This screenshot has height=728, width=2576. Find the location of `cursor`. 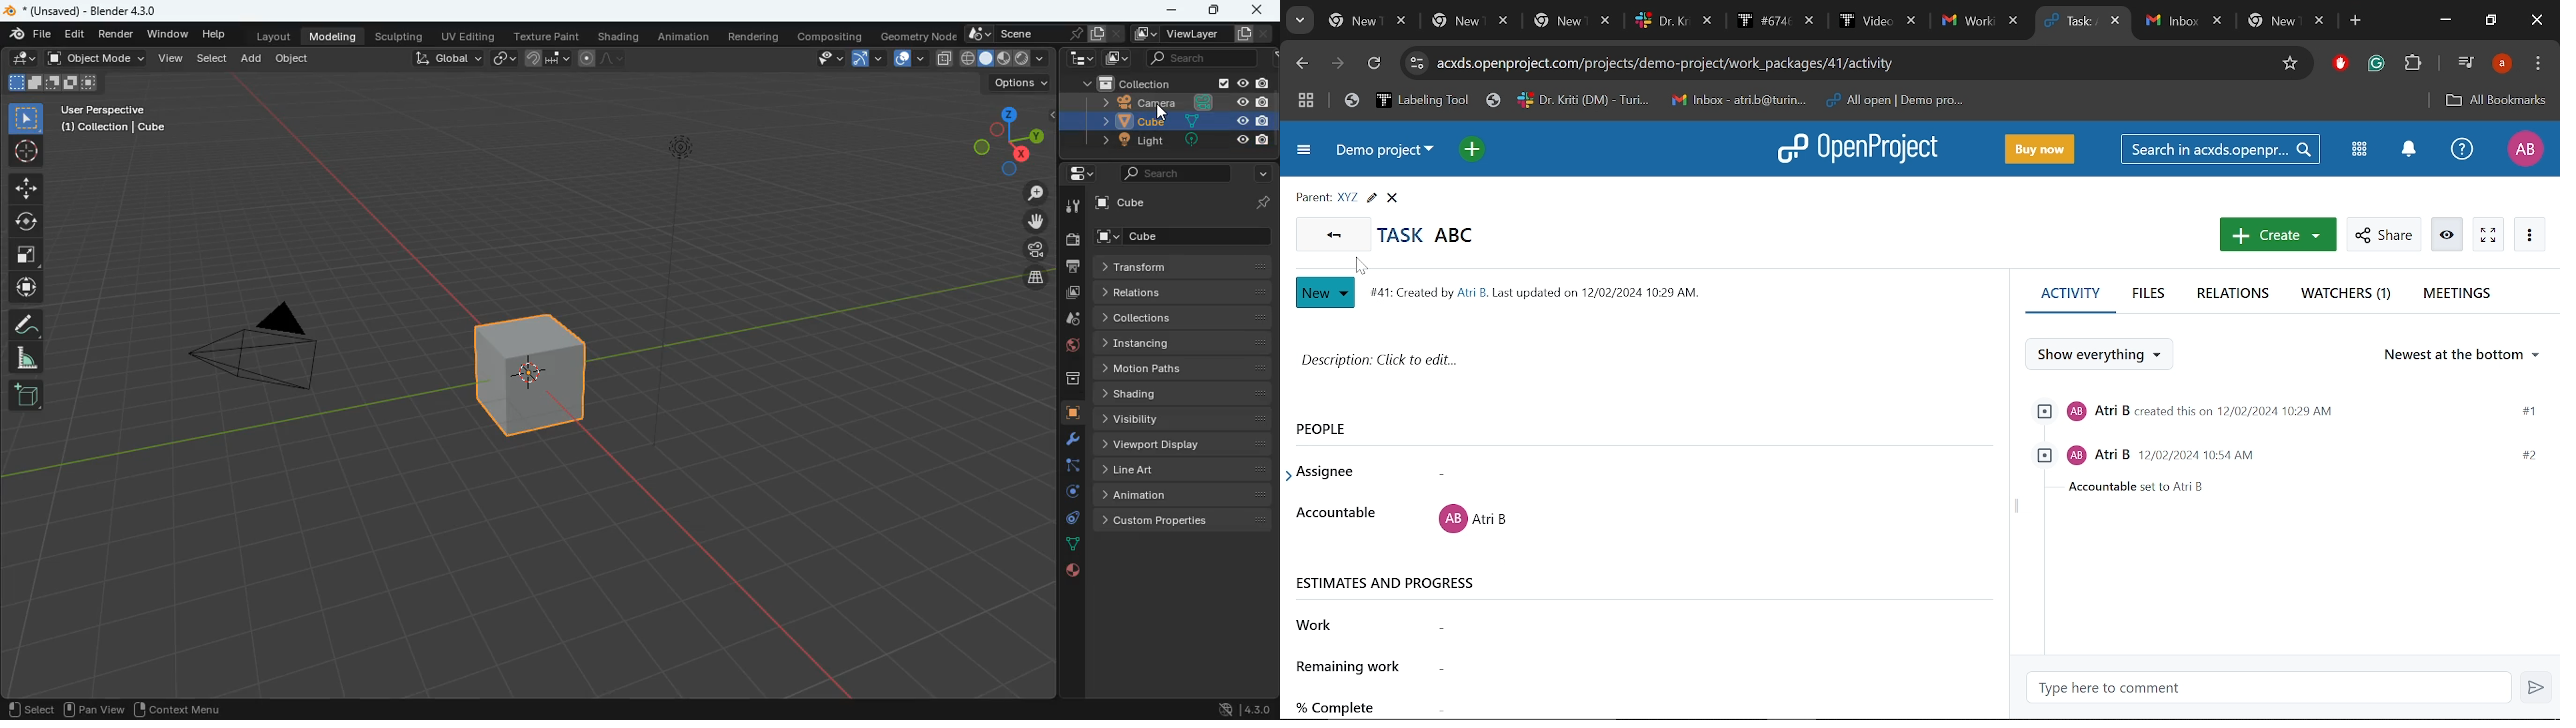

cursor is located at coordinates (1364, 264).